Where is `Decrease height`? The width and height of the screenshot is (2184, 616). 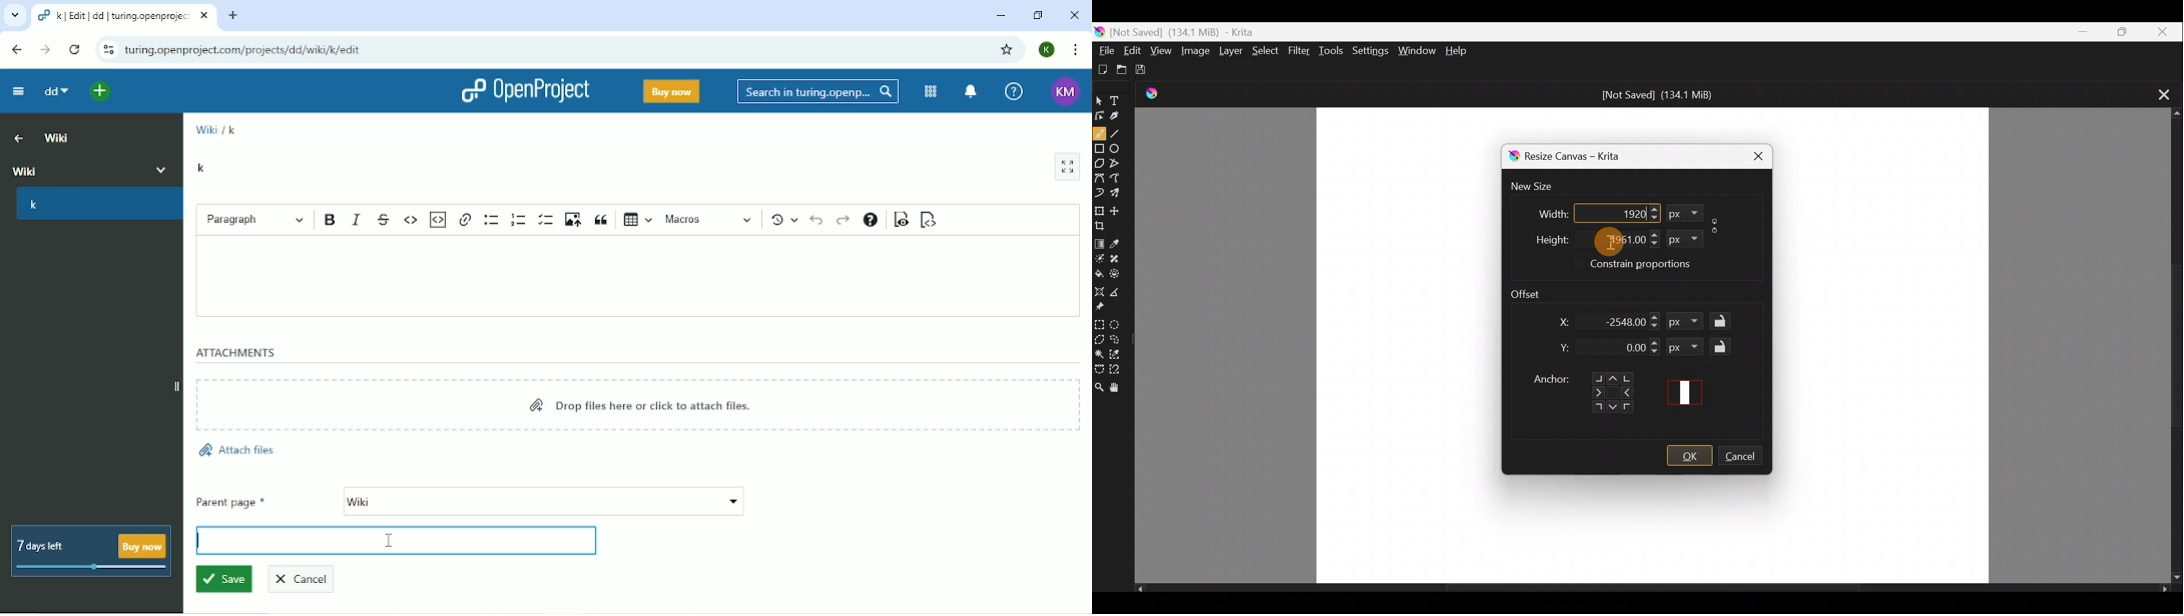
Decrease height is located at coordinates (1654, 244).